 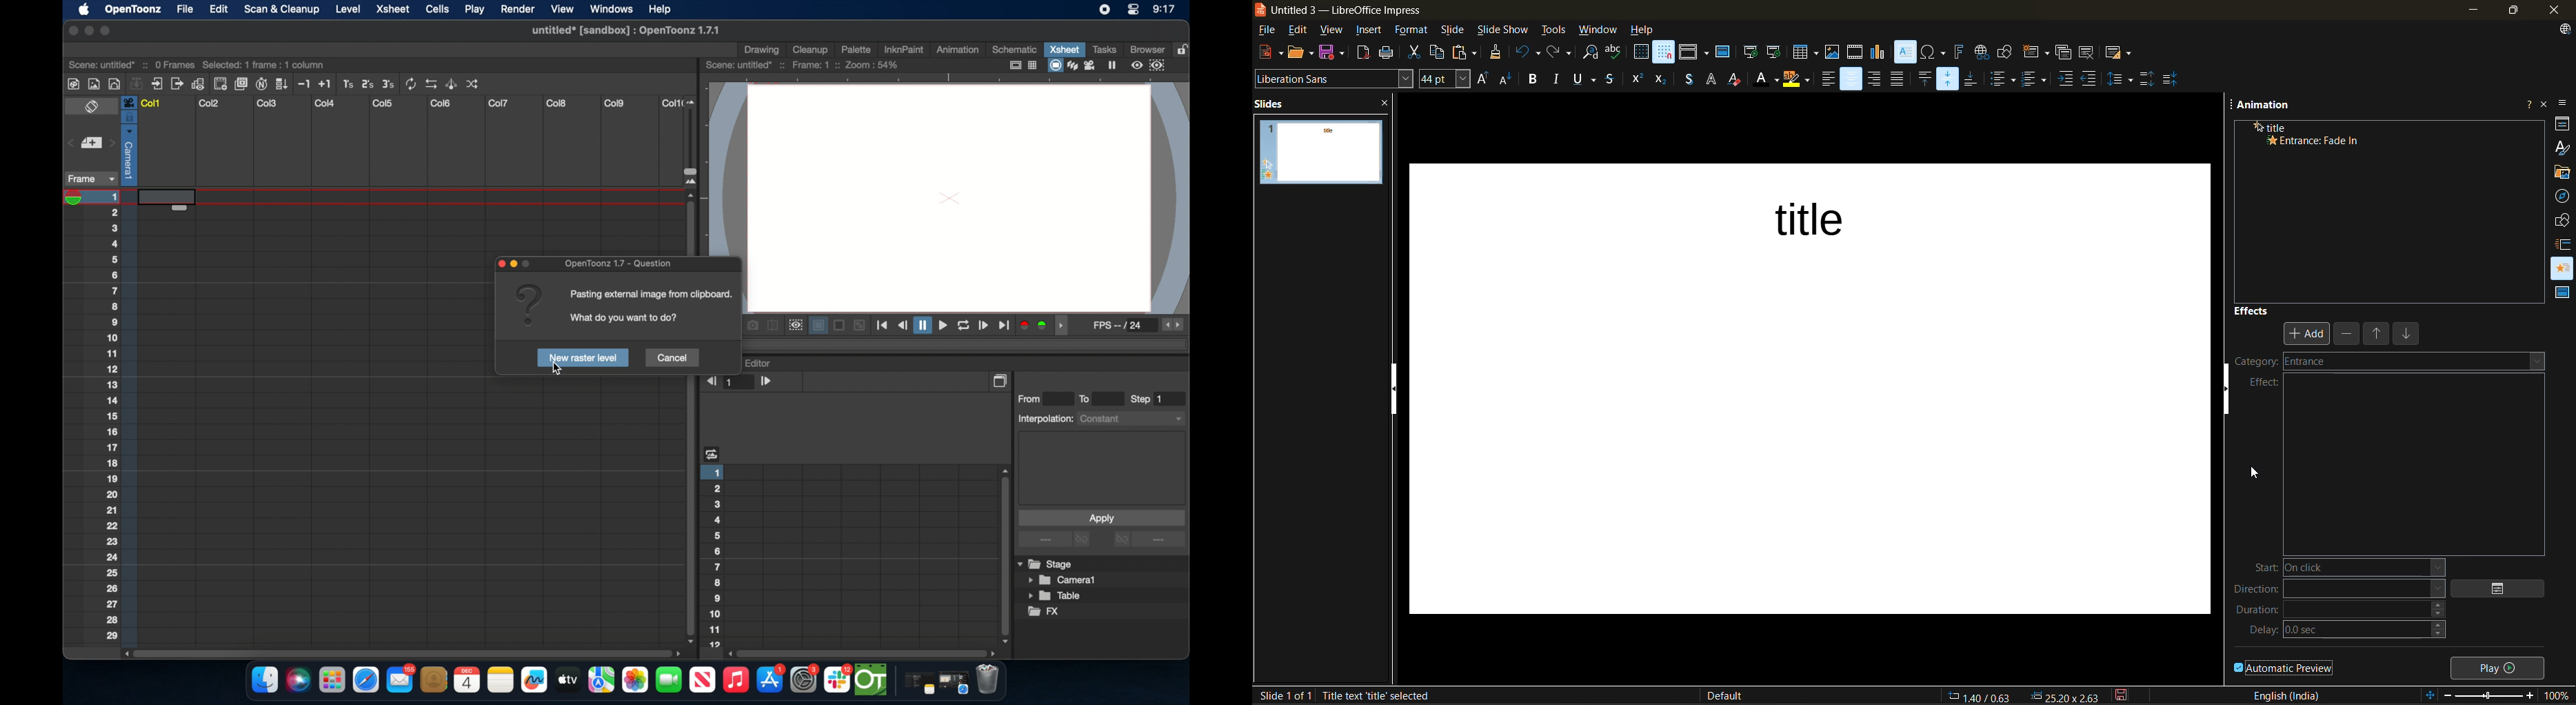 I want to click on help, so click(x=658, y=8).